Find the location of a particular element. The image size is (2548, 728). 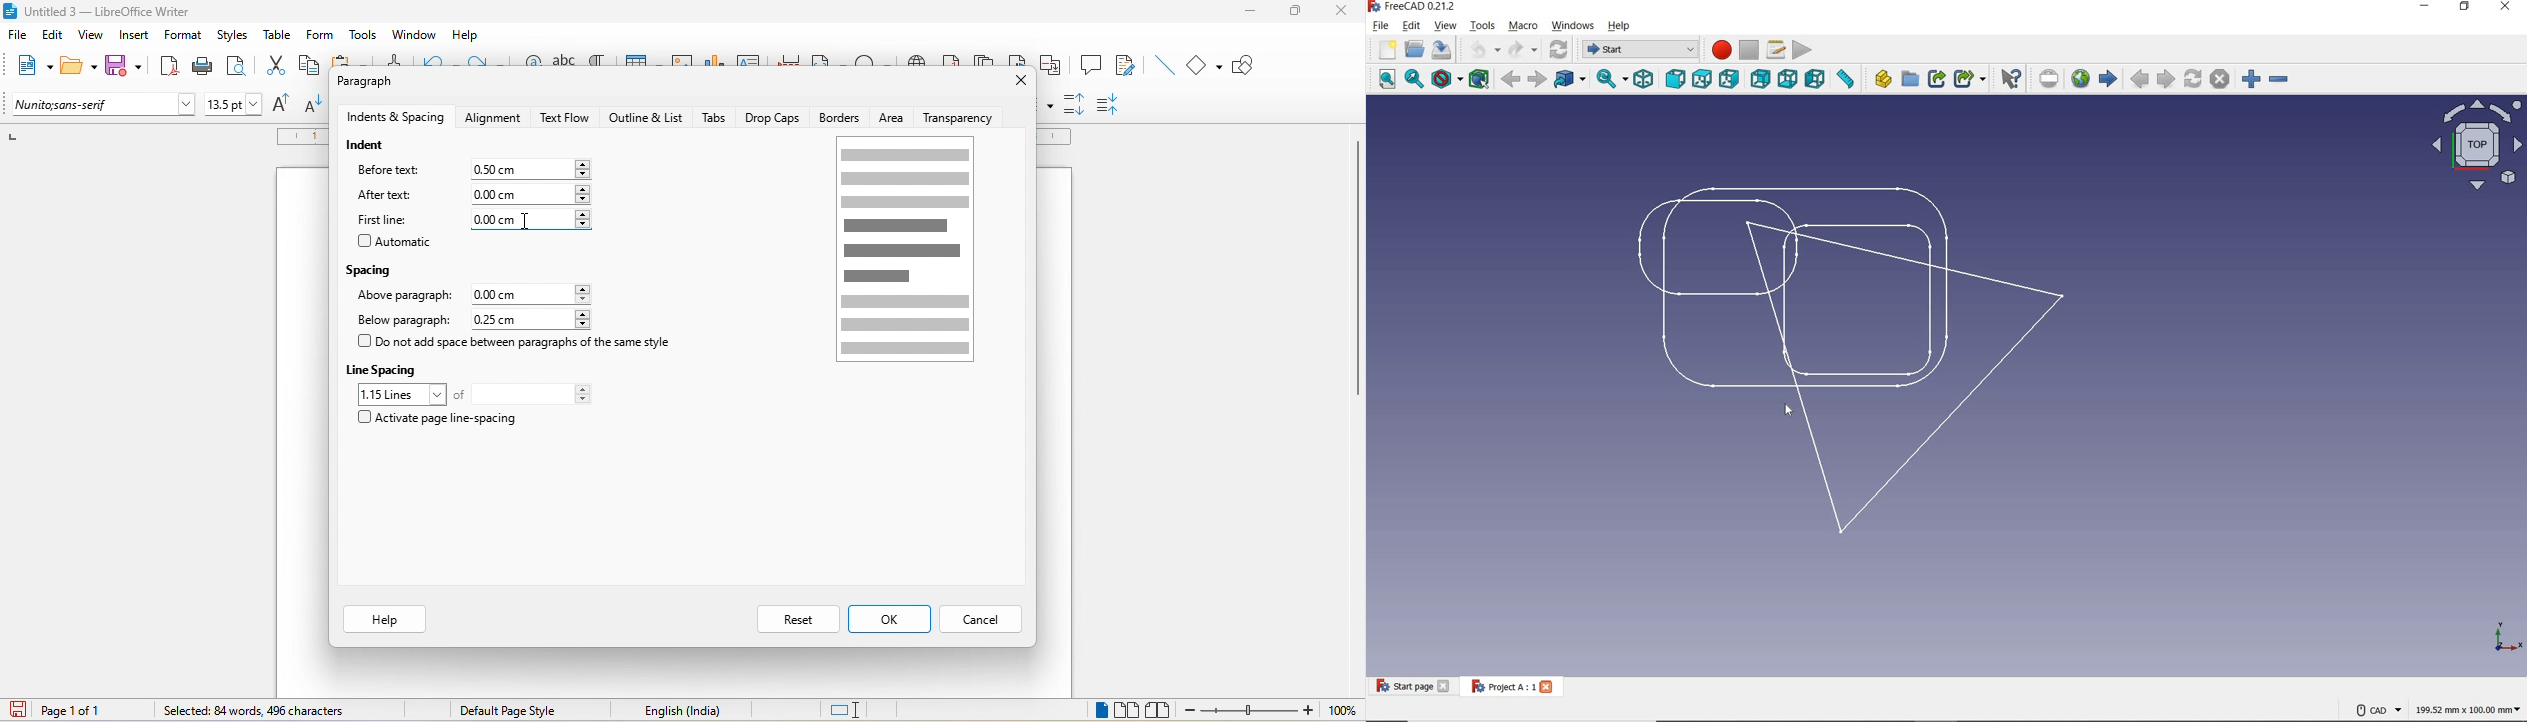

LEFT is located at coordinates (1815, 76).